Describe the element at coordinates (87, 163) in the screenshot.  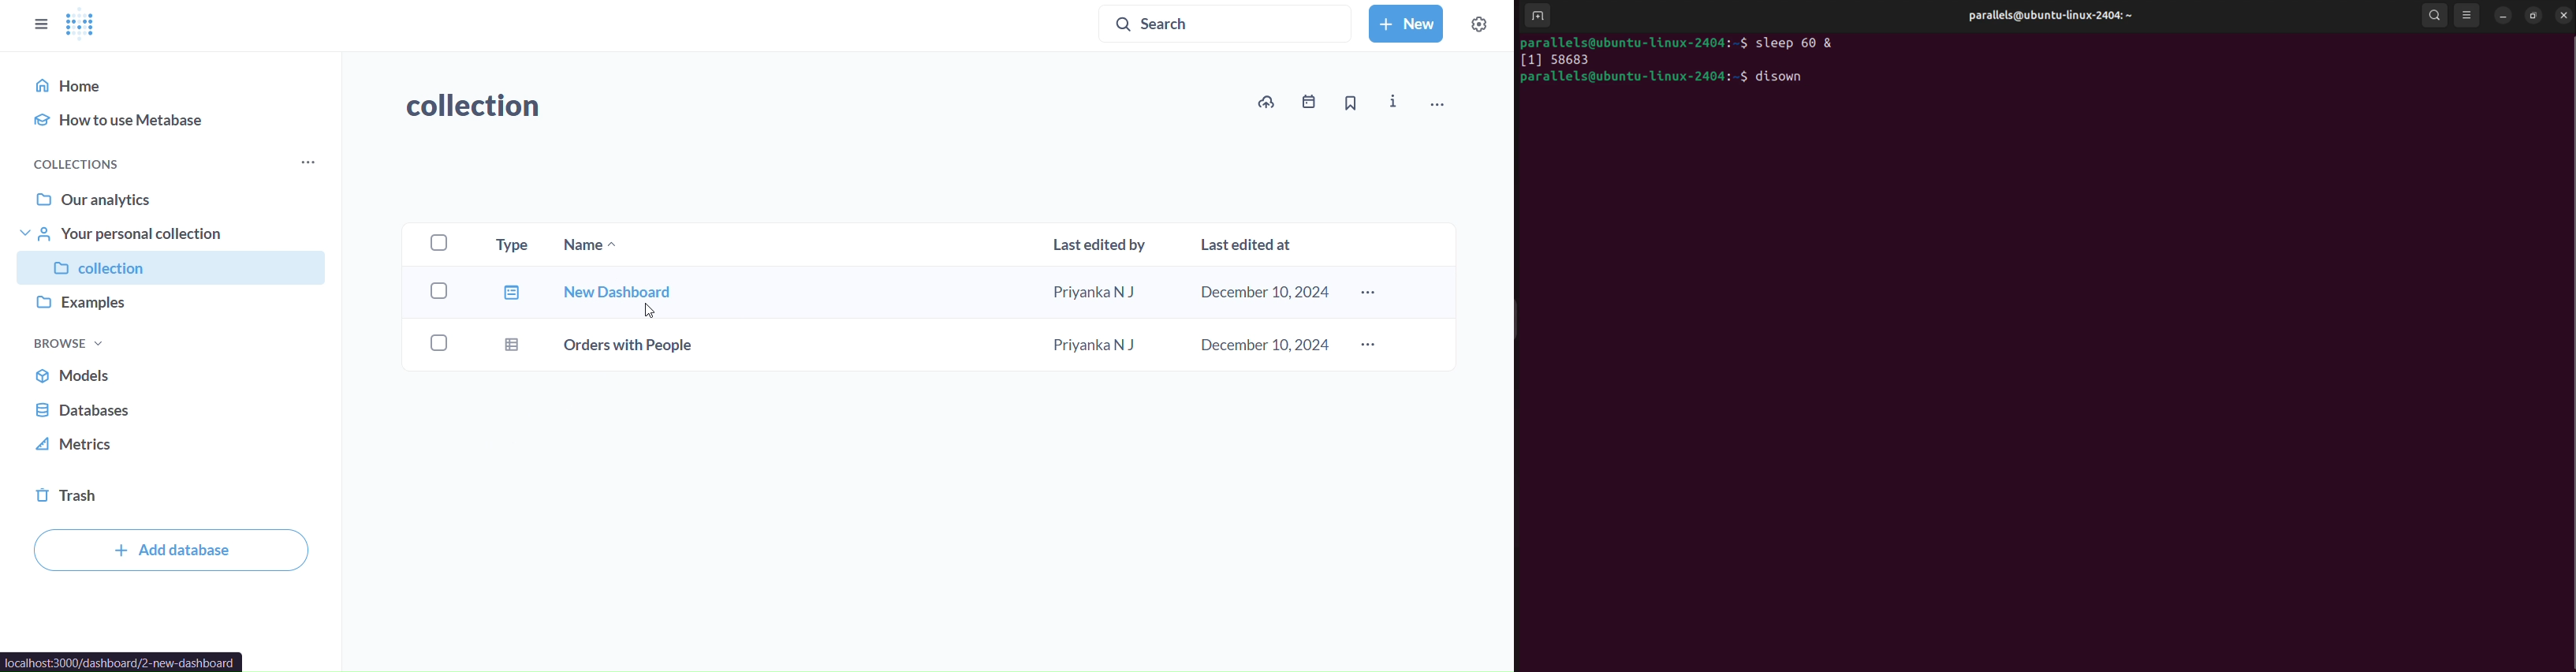
I see `collections` at that location.